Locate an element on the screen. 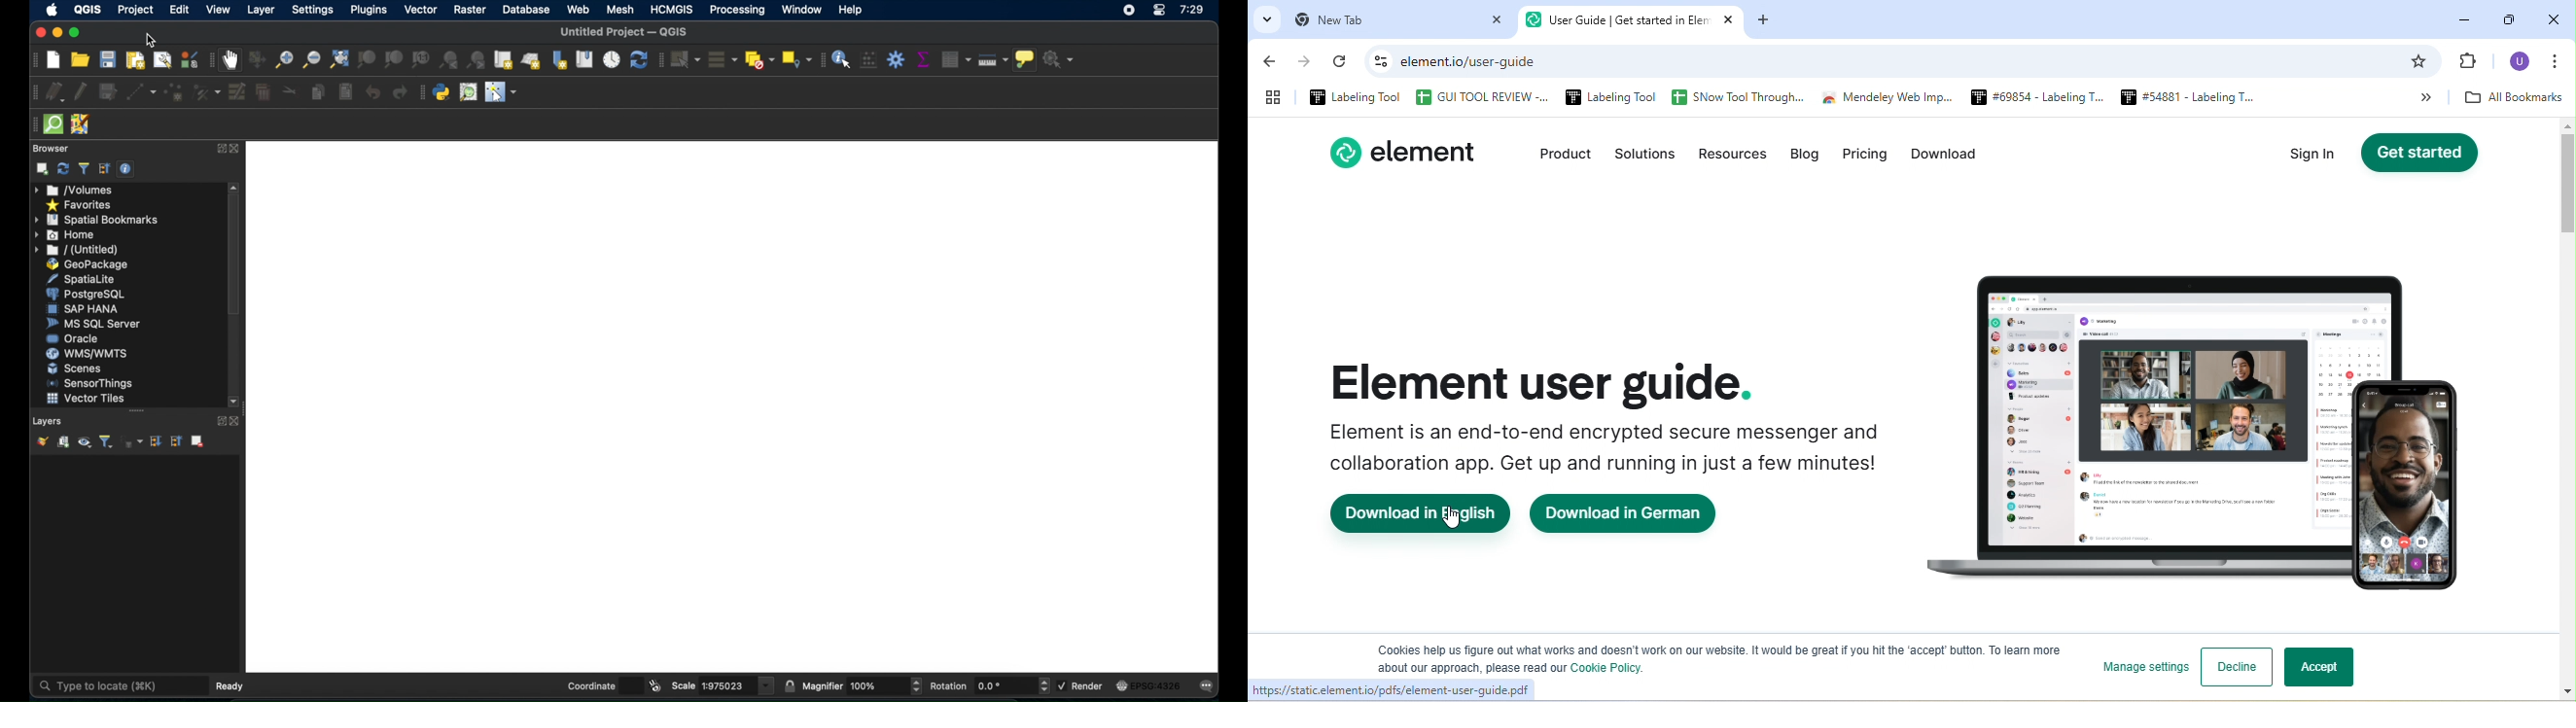 The height and width of the screenshot is (728, 2576). download in german is located at coordinates (1636, 514).